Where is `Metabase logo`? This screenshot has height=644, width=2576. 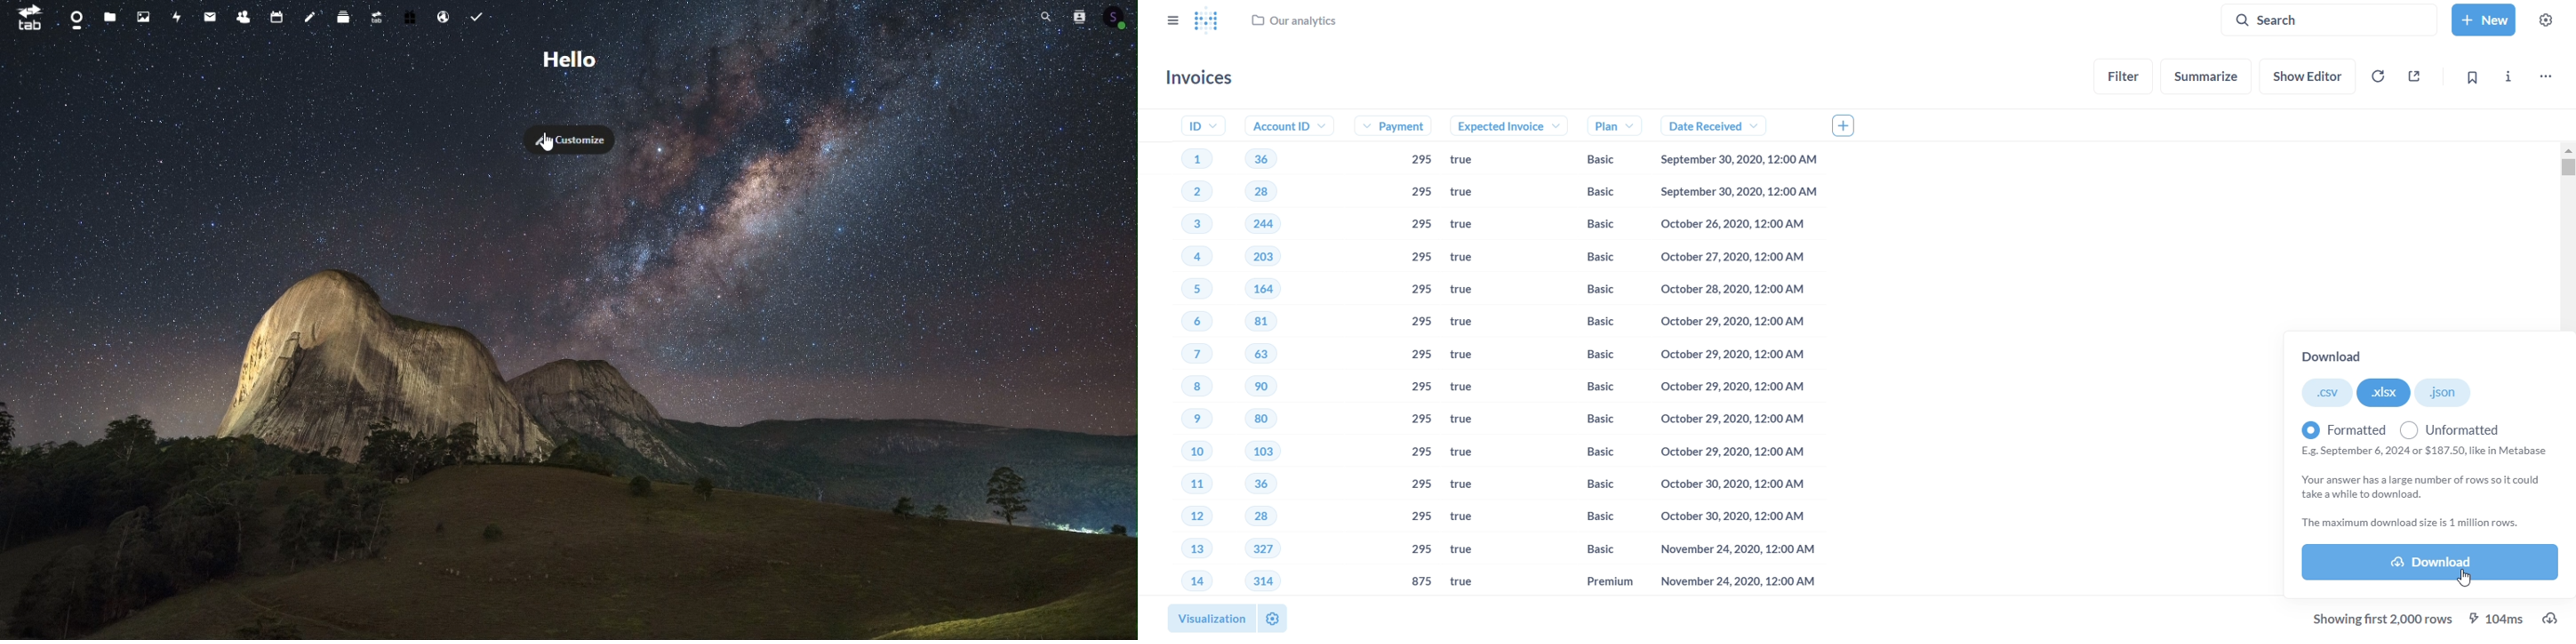 Metabase logo is located at coordinates (1206, 22).